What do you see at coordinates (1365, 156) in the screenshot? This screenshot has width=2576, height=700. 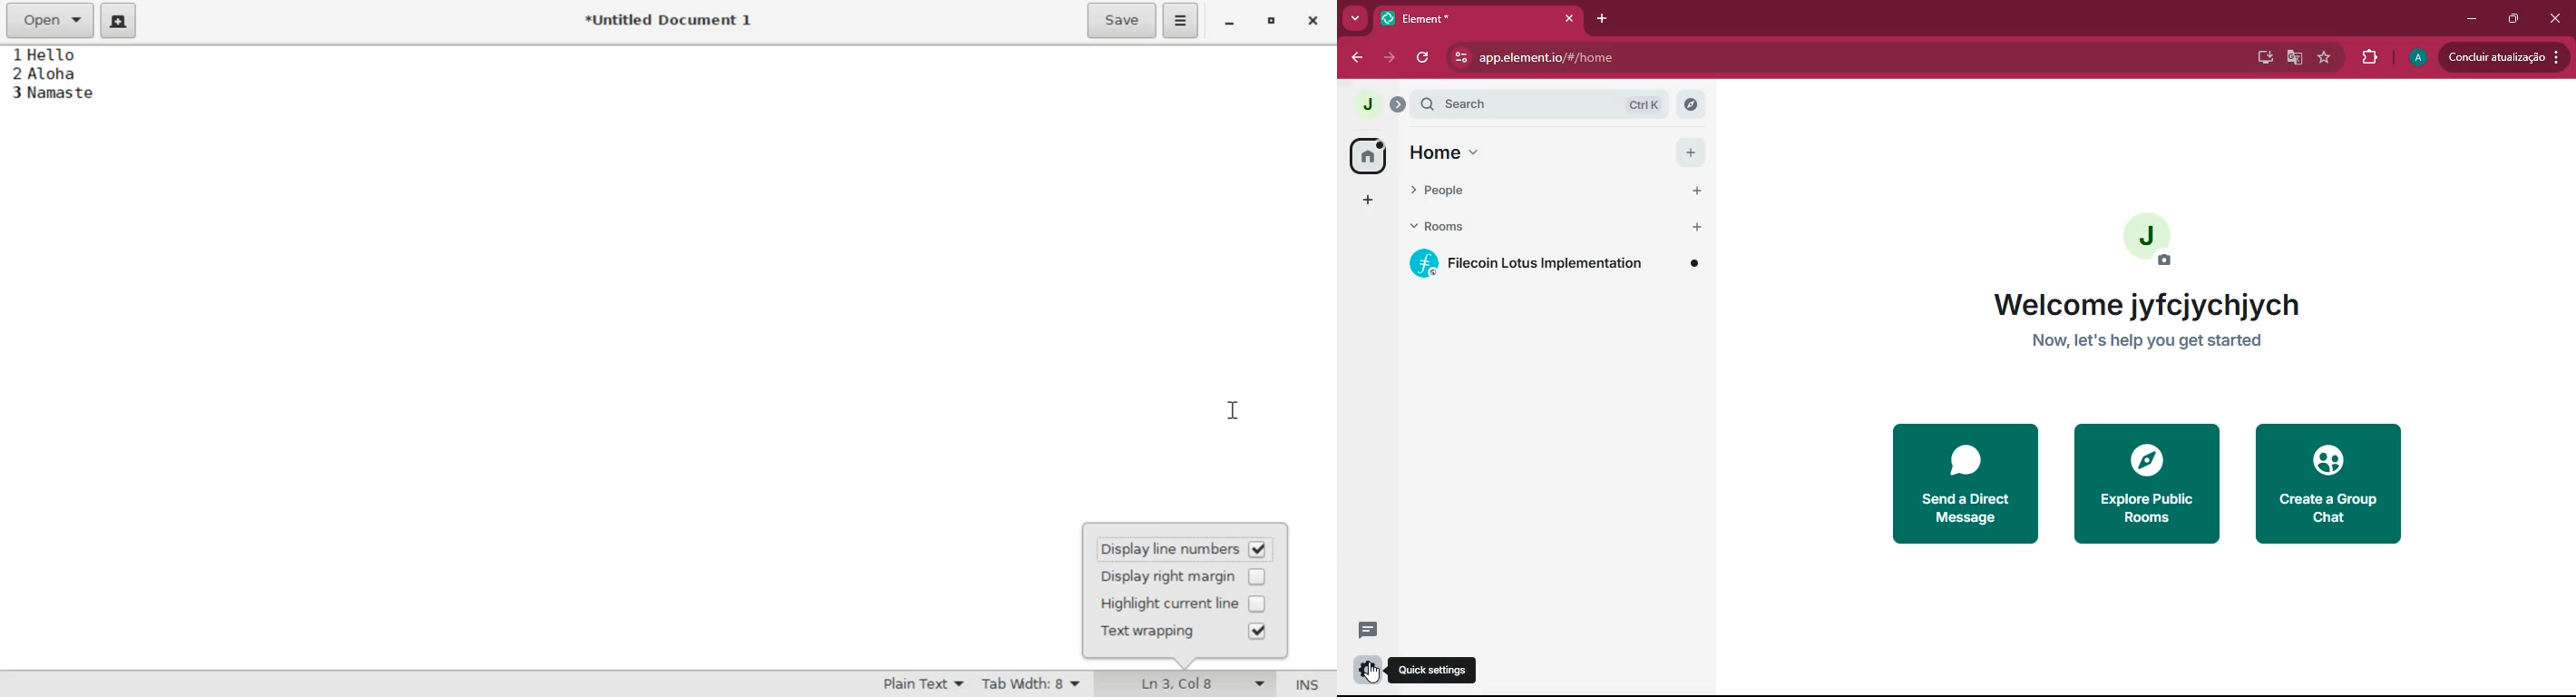 I see `home` at bounding box center [1365, 156].